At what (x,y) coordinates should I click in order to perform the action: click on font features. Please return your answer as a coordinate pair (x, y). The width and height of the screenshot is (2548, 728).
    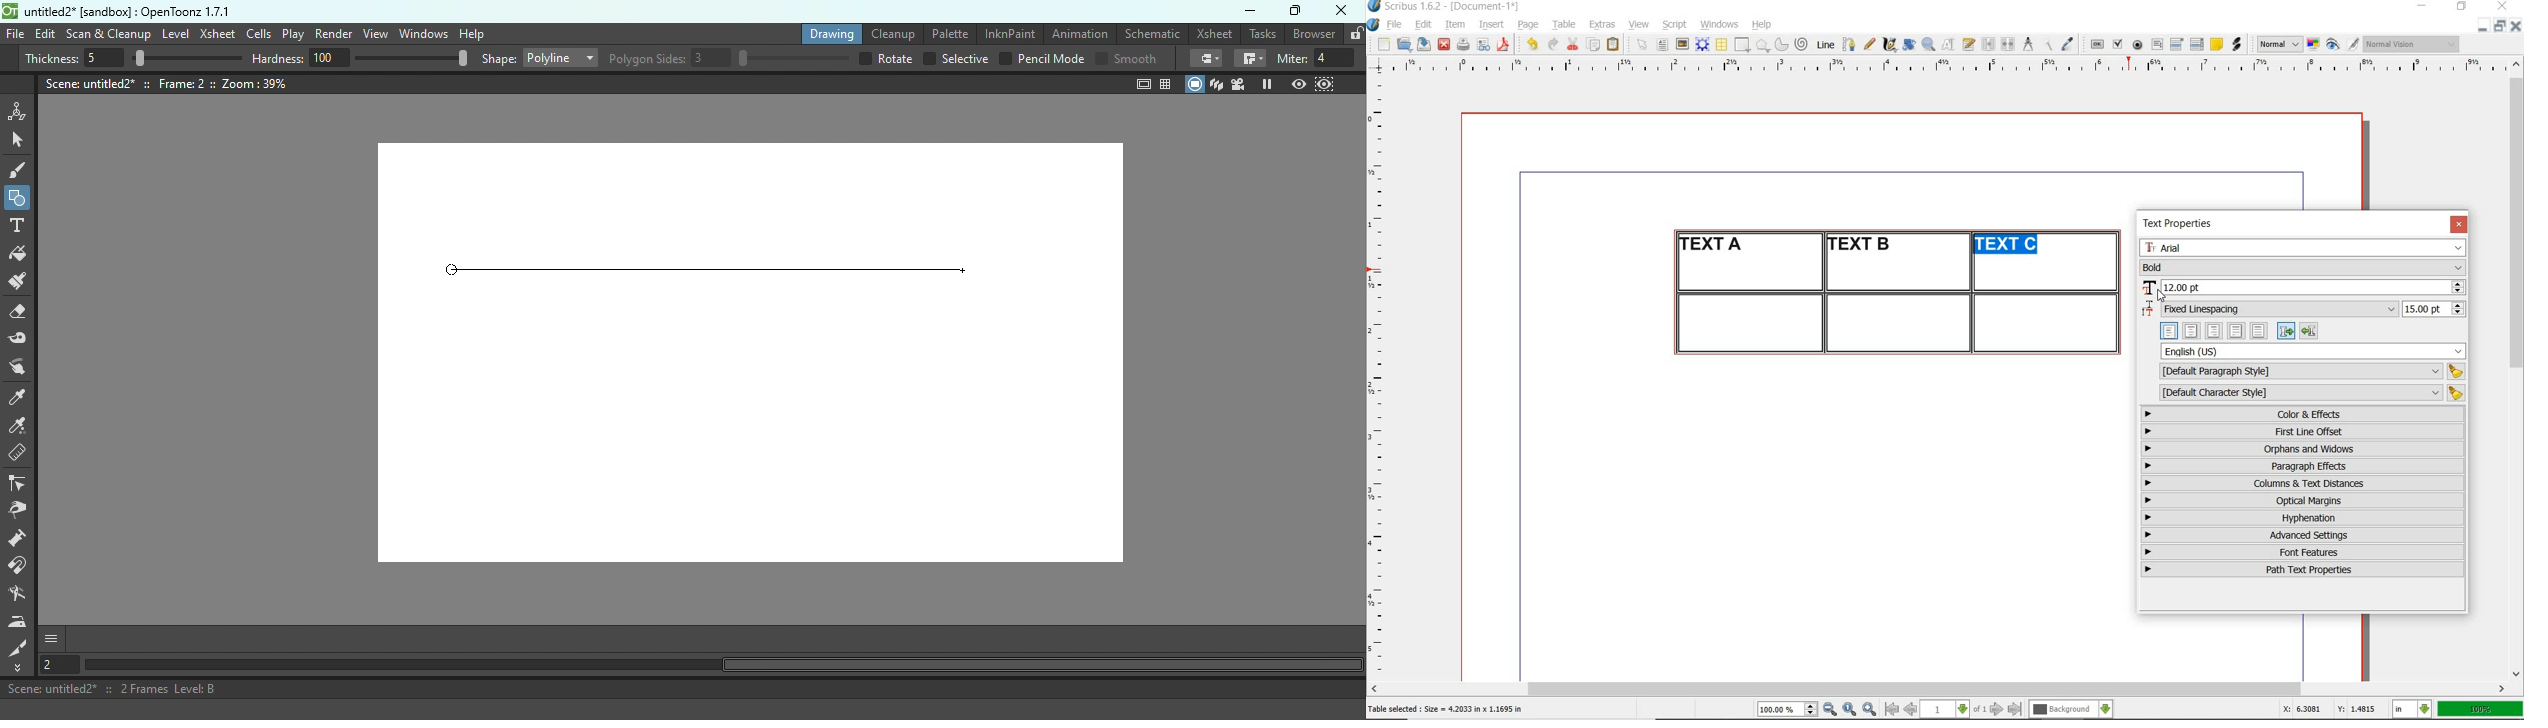
    Looking at the image, I should click on (2303, 552).